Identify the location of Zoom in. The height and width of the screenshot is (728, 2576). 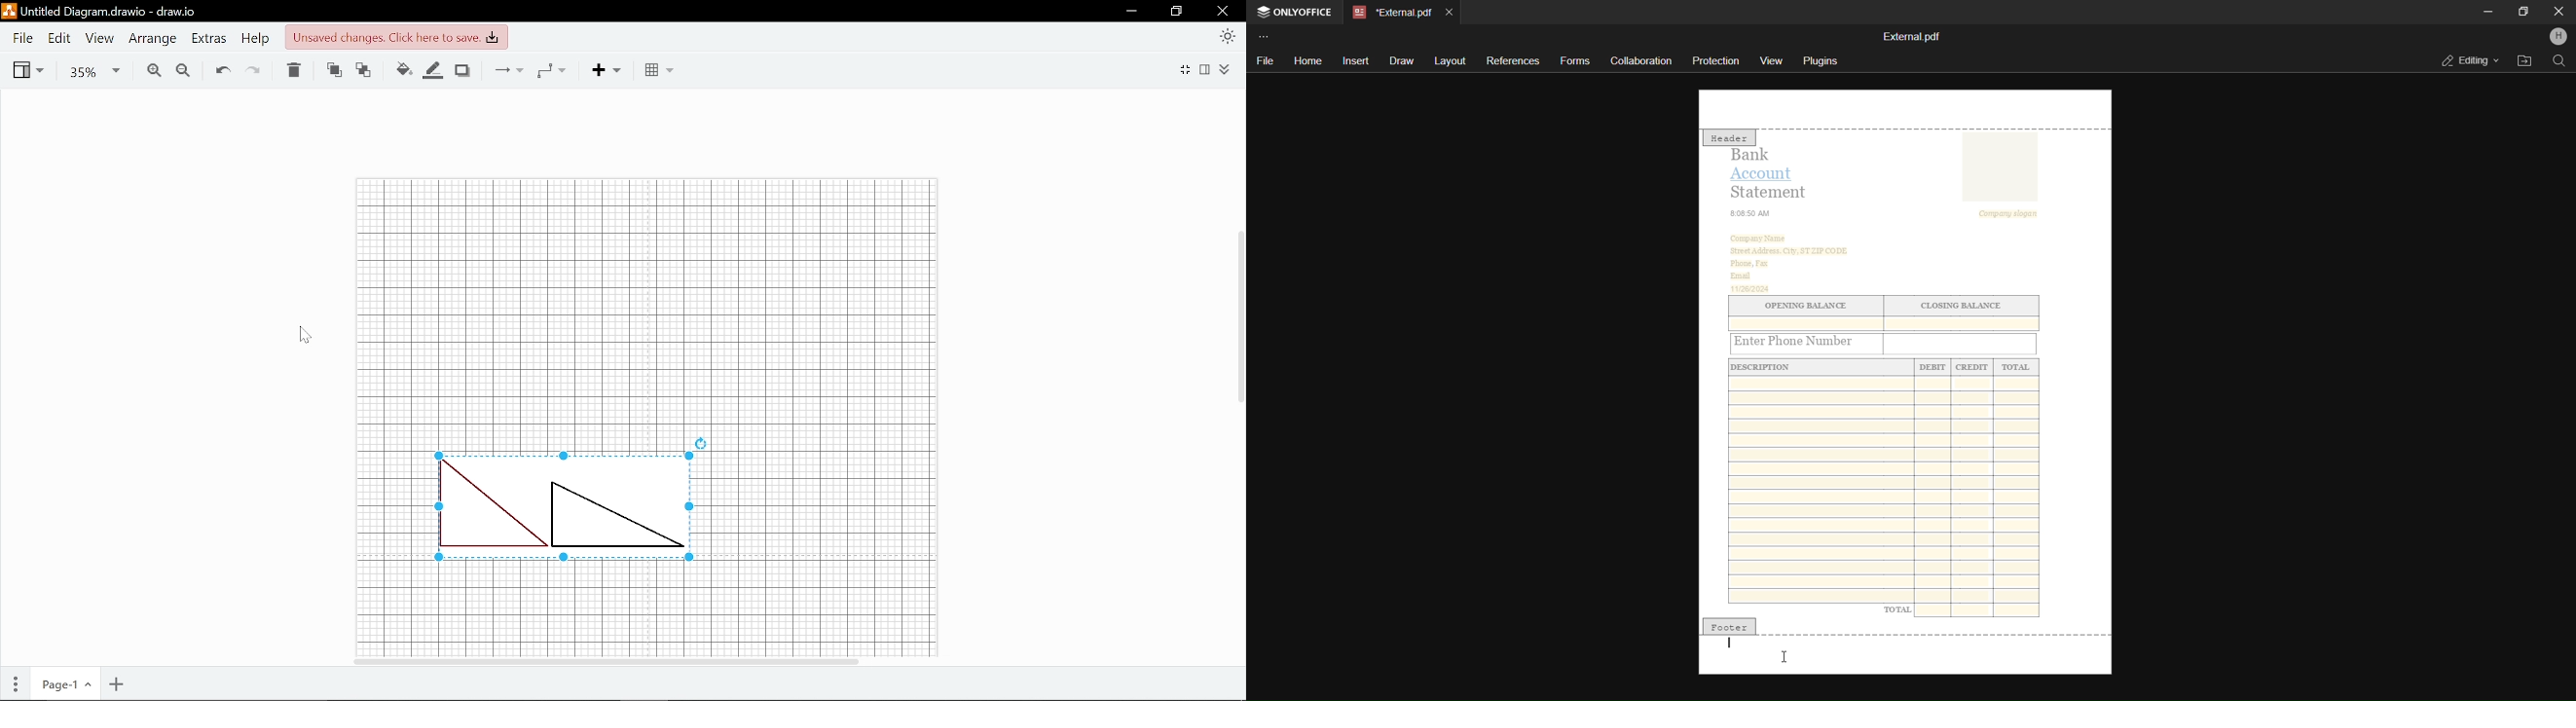
(154, 73).